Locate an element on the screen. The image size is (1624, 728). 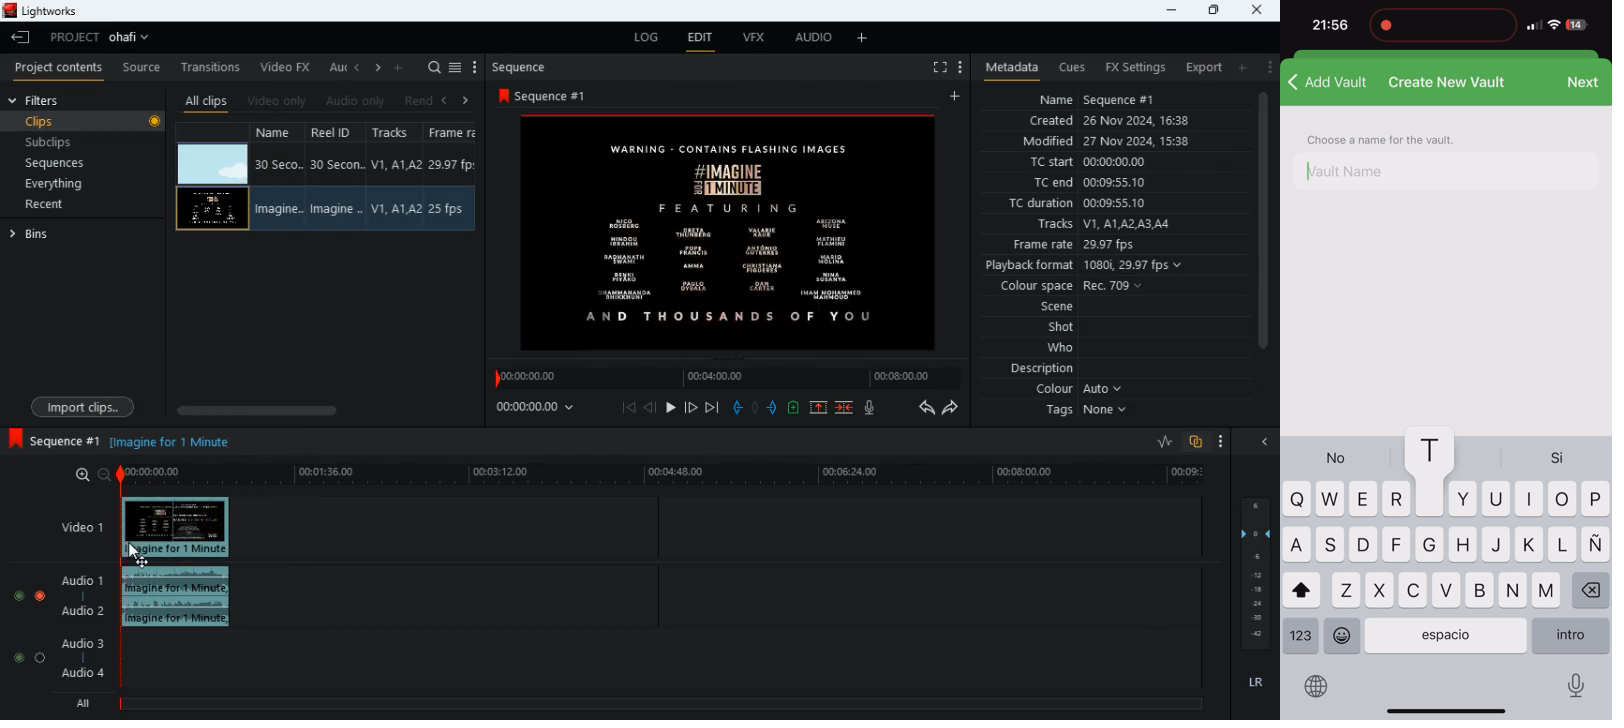
timeline tracks is located at coordinates (721, 526).